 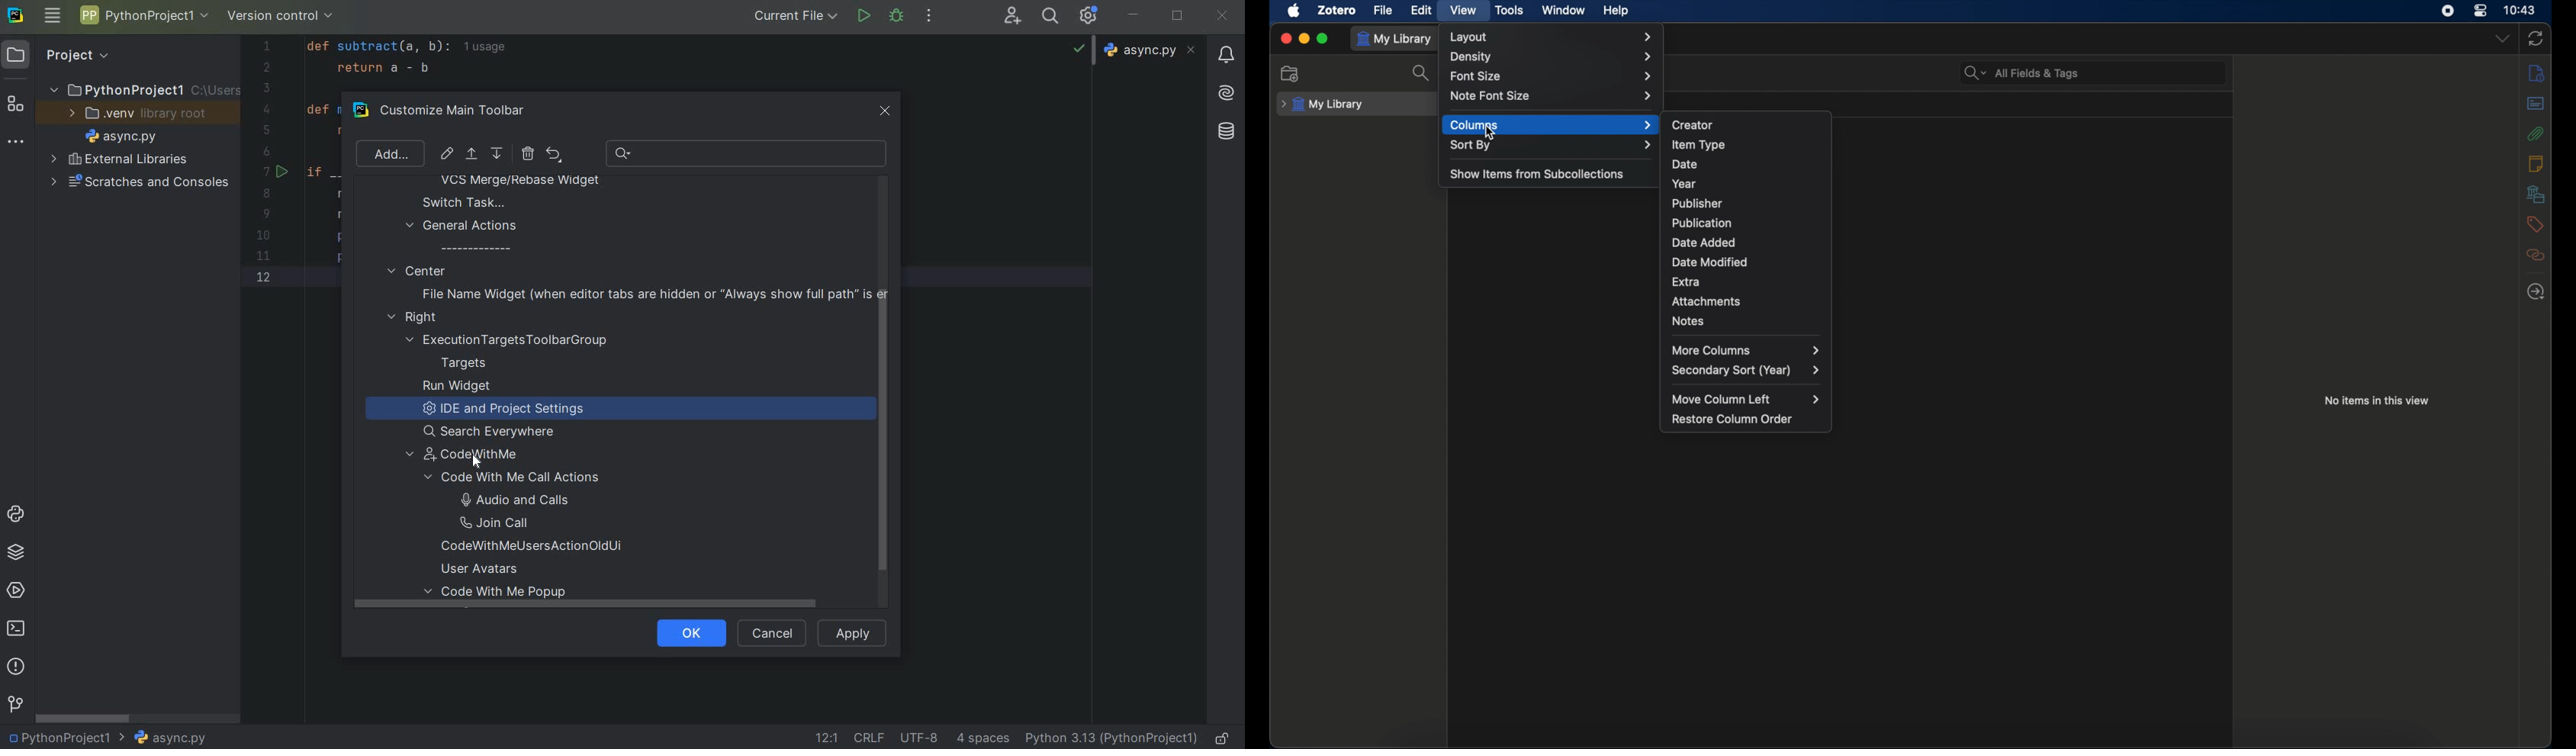 What do you see at coordinates (462, 236) in the screenshot?
I see `general actions` at bounding box center [462, 236].